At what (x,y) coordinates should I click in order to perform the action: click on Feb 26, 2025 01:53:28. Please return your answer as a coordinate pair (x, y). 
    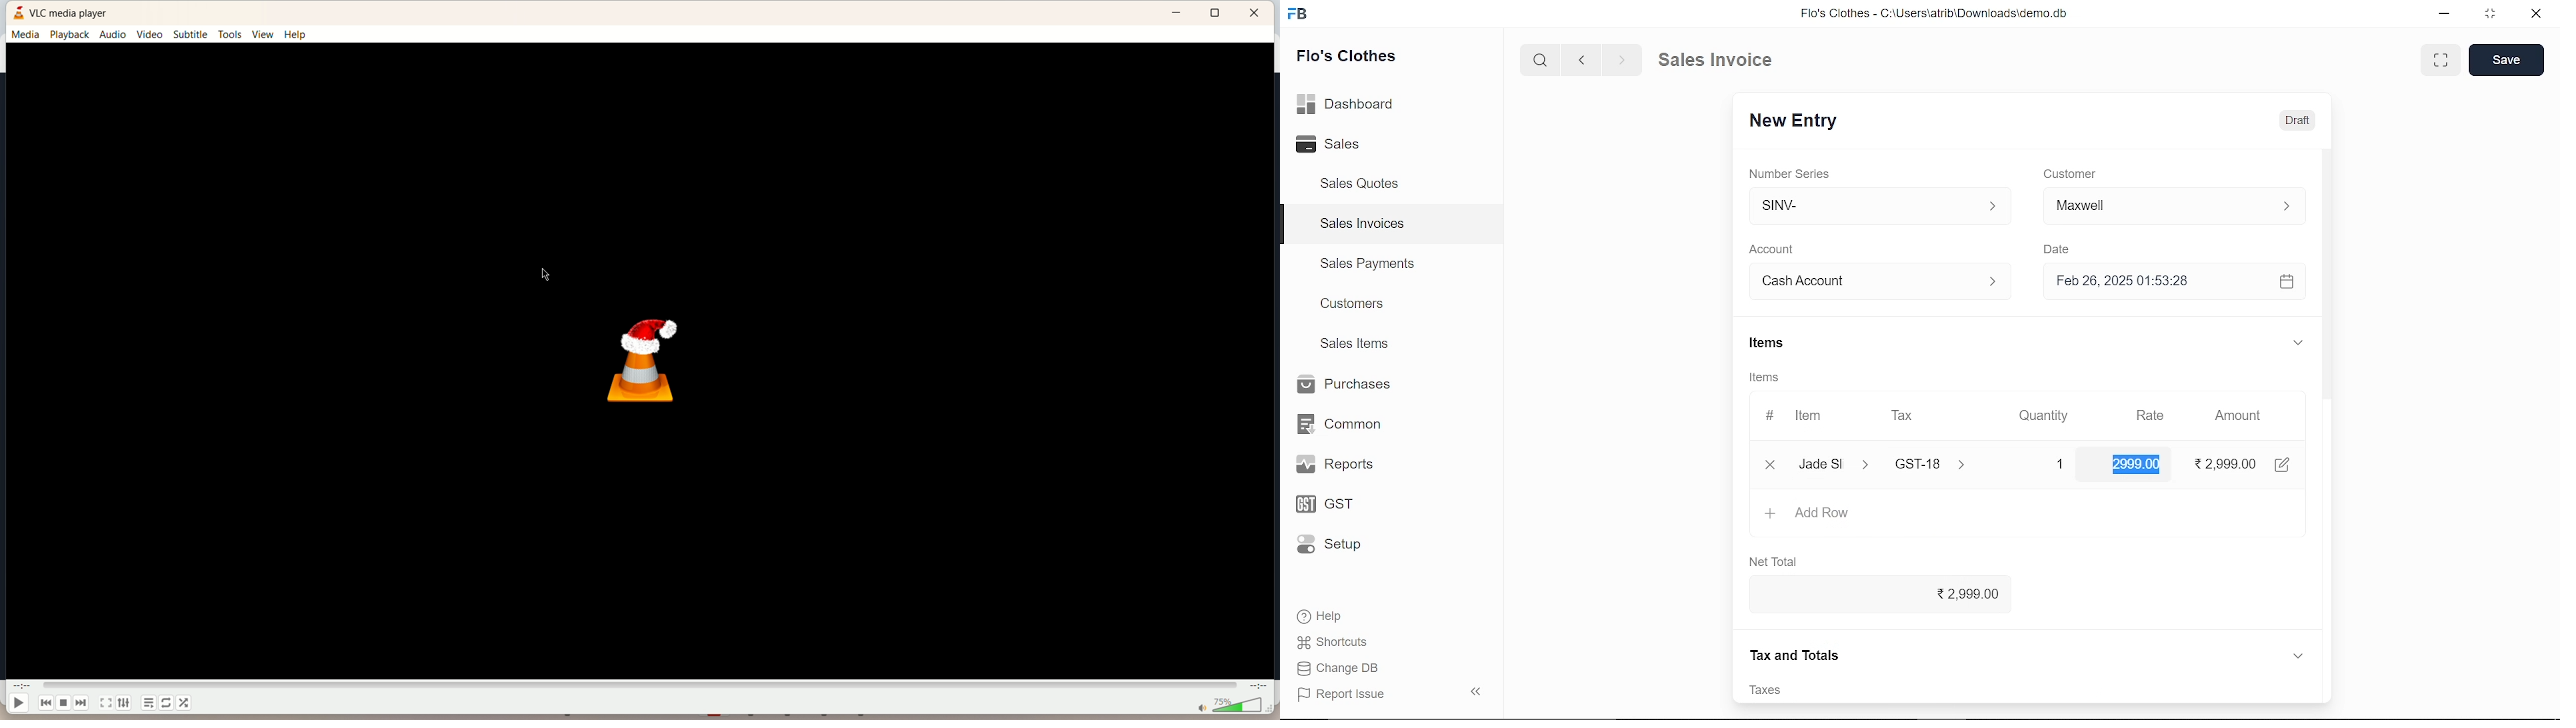
    Looking at the image, I should click on (2150, 282).